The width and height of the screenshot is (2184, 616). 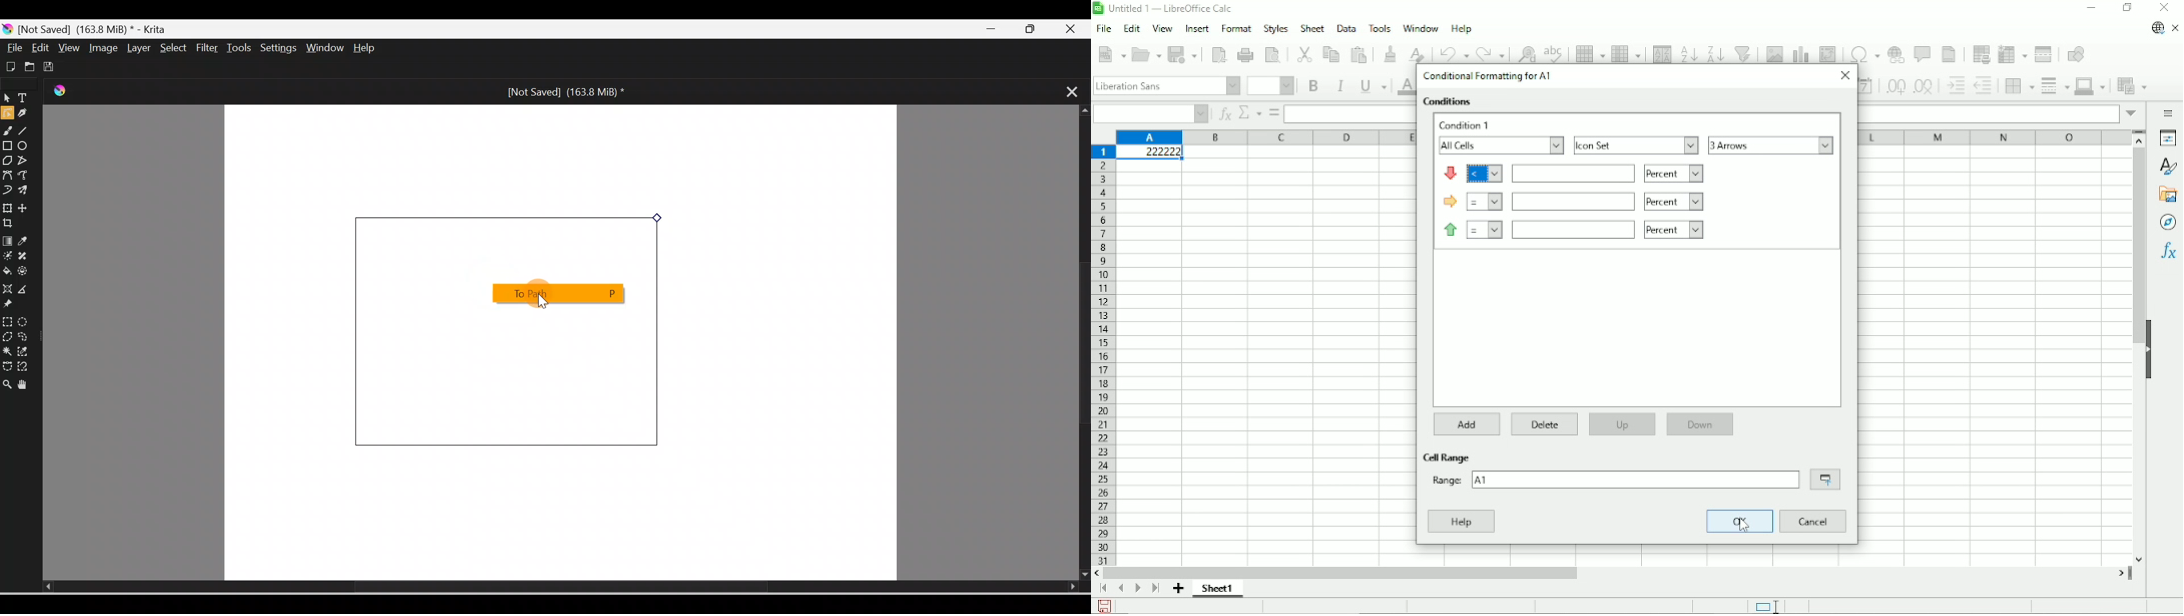 I want to click on Close document, so click(x=2176, y=29).